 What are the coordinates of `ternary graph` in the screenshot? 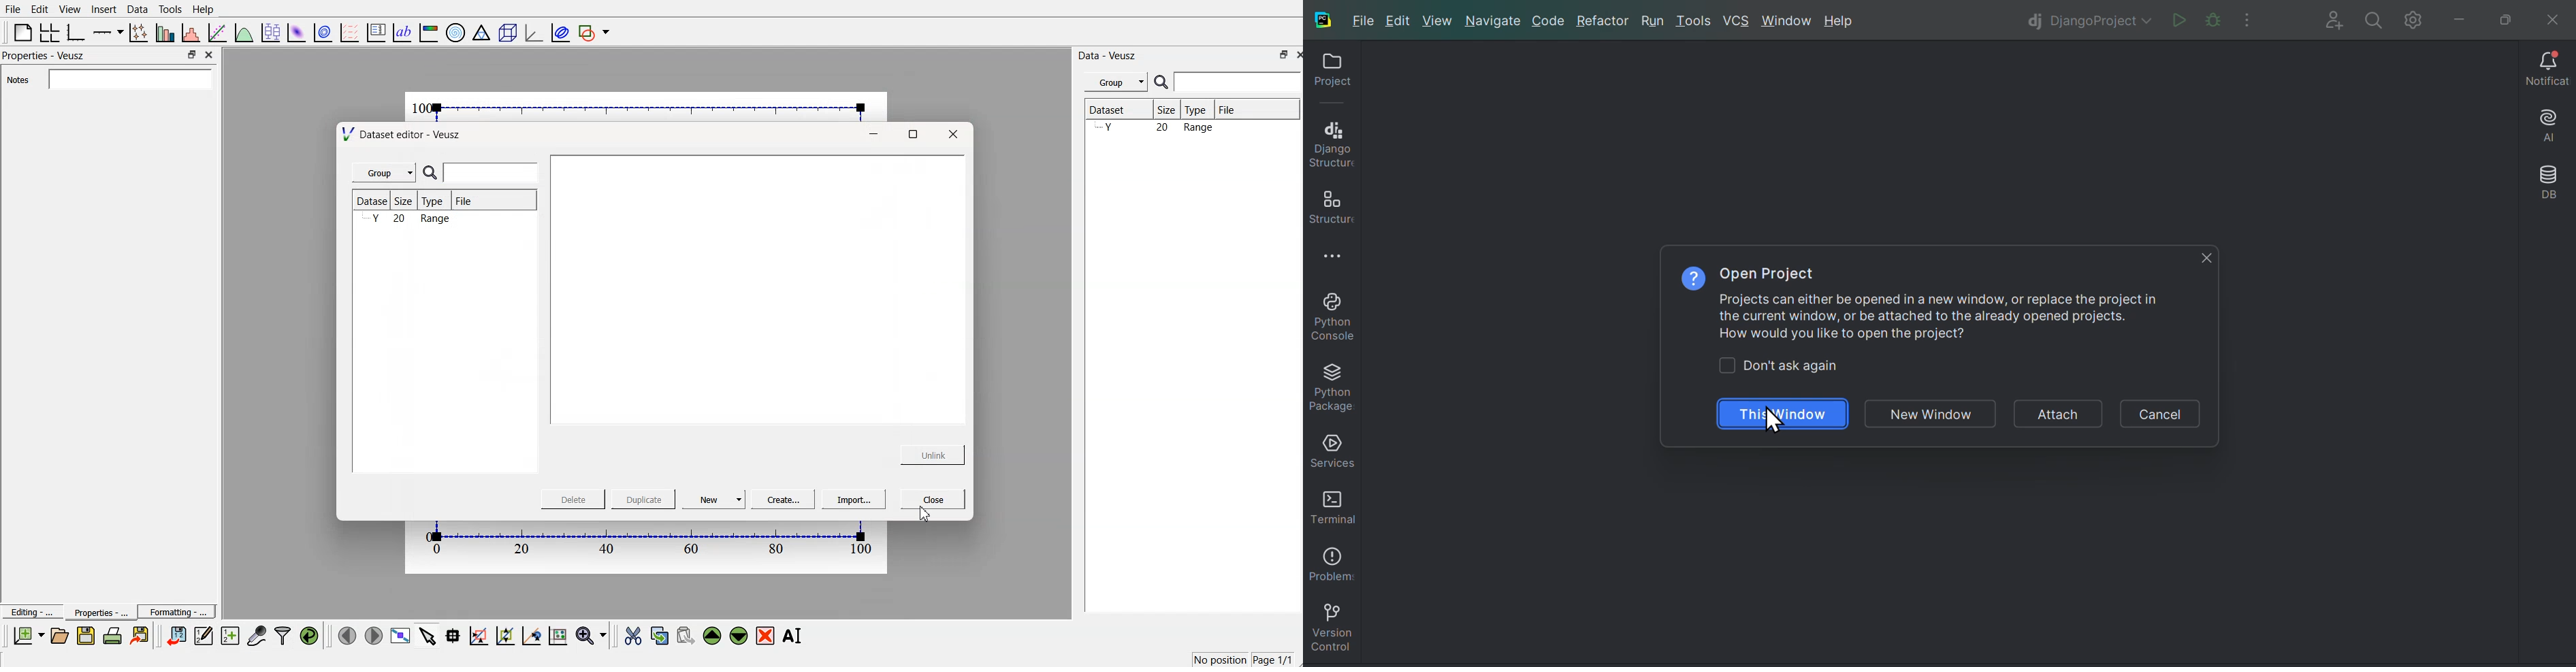 It's located at (482, 31).